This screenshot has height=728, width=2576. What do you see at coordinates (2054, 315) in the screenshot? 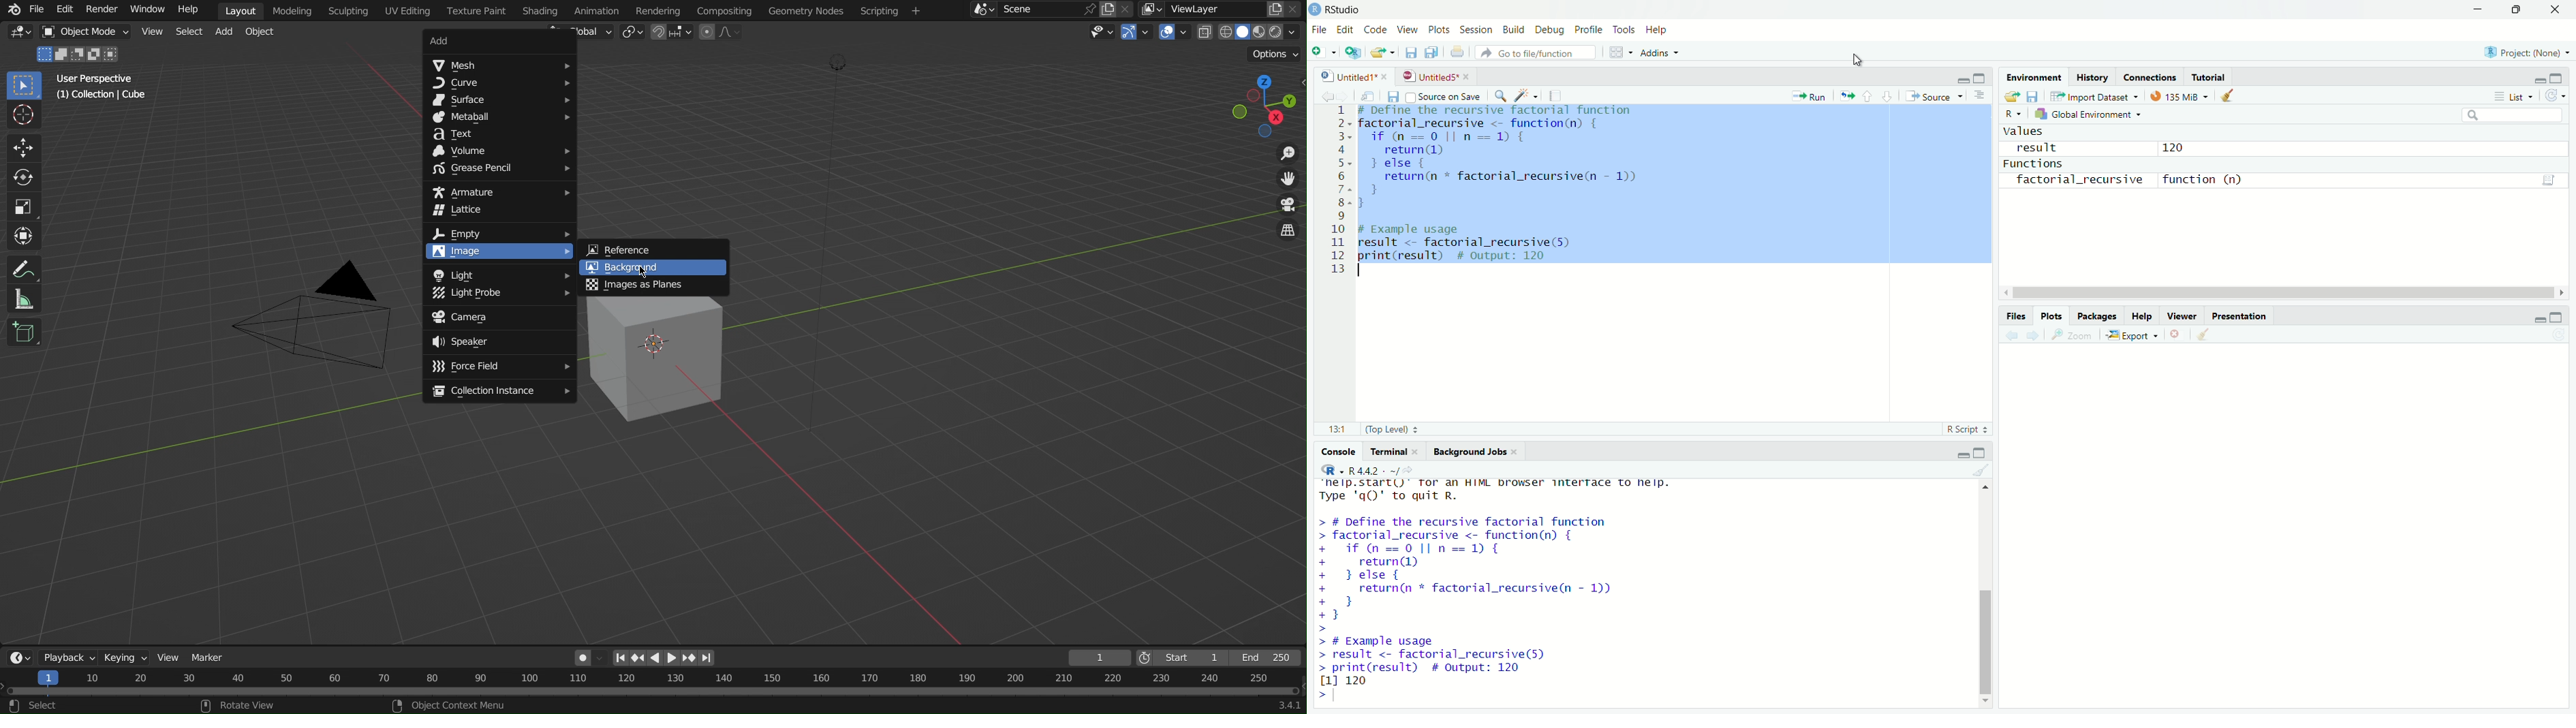
I see `Plots` at bounding box center [2054, 315].